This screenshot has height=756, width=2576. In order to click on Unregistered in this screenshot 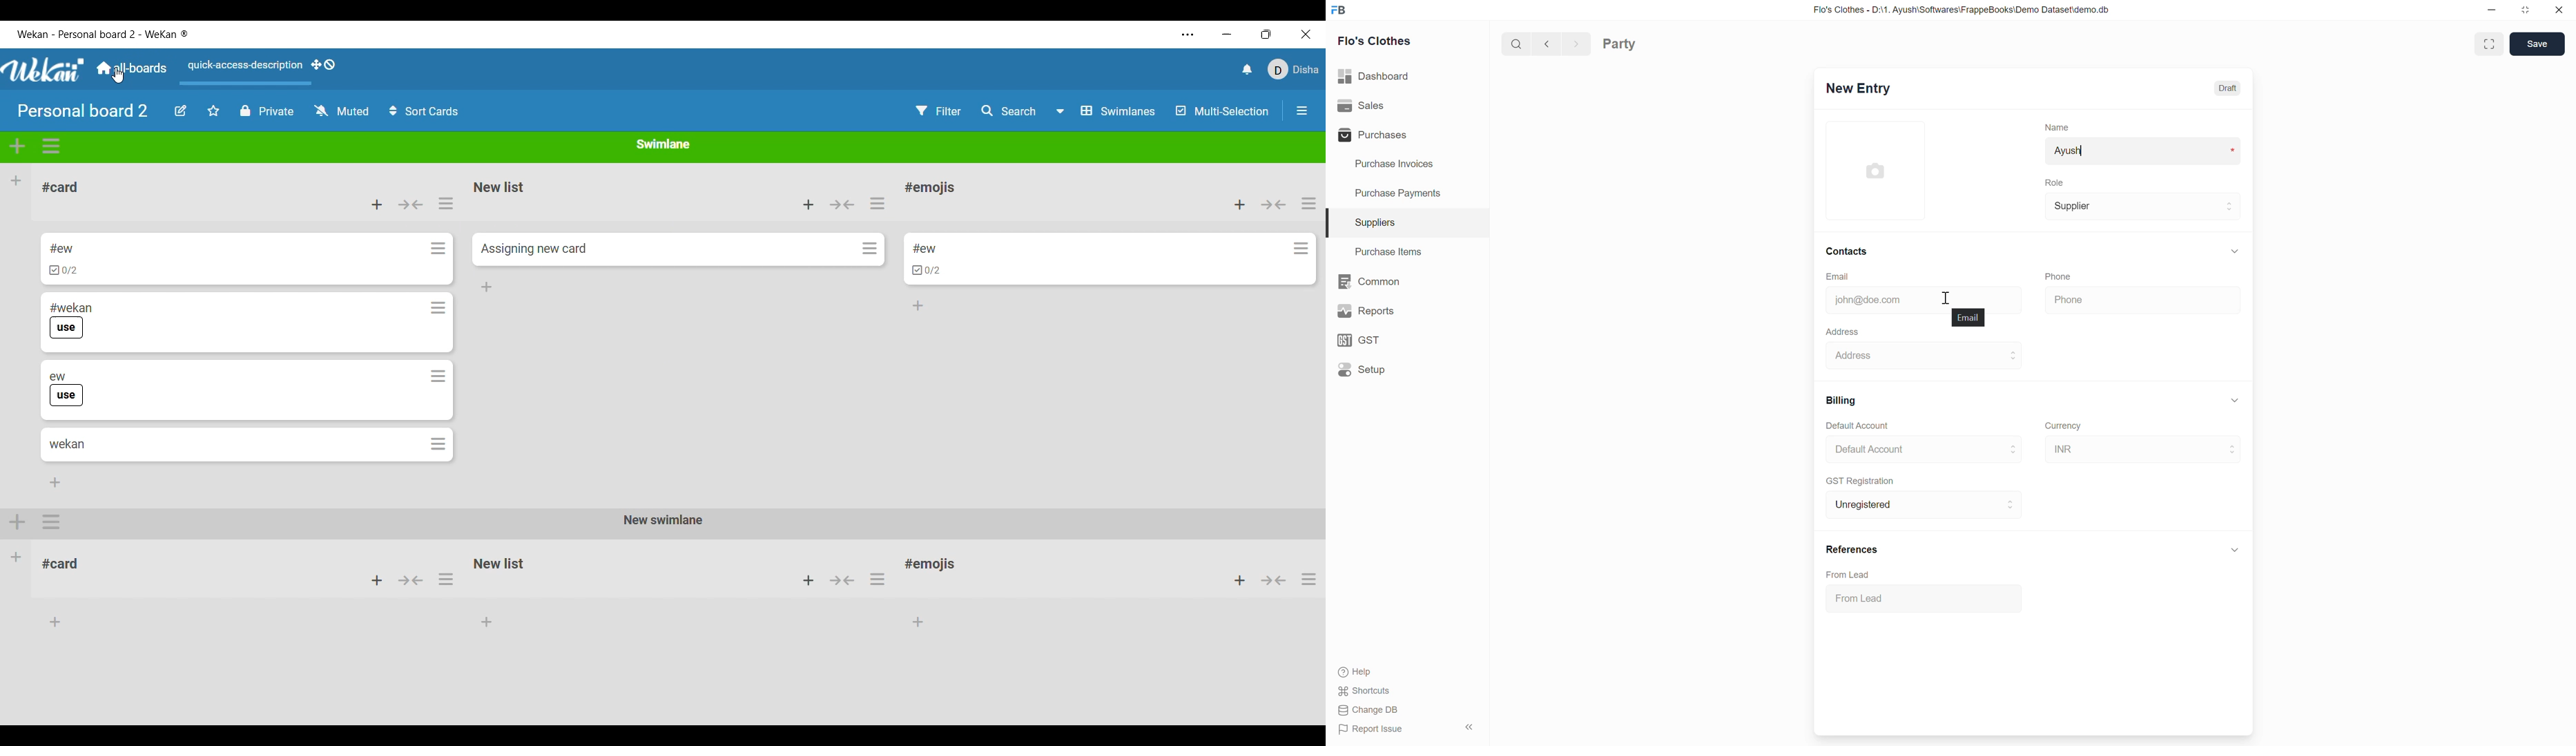, I will do `click(1925, 505)`.